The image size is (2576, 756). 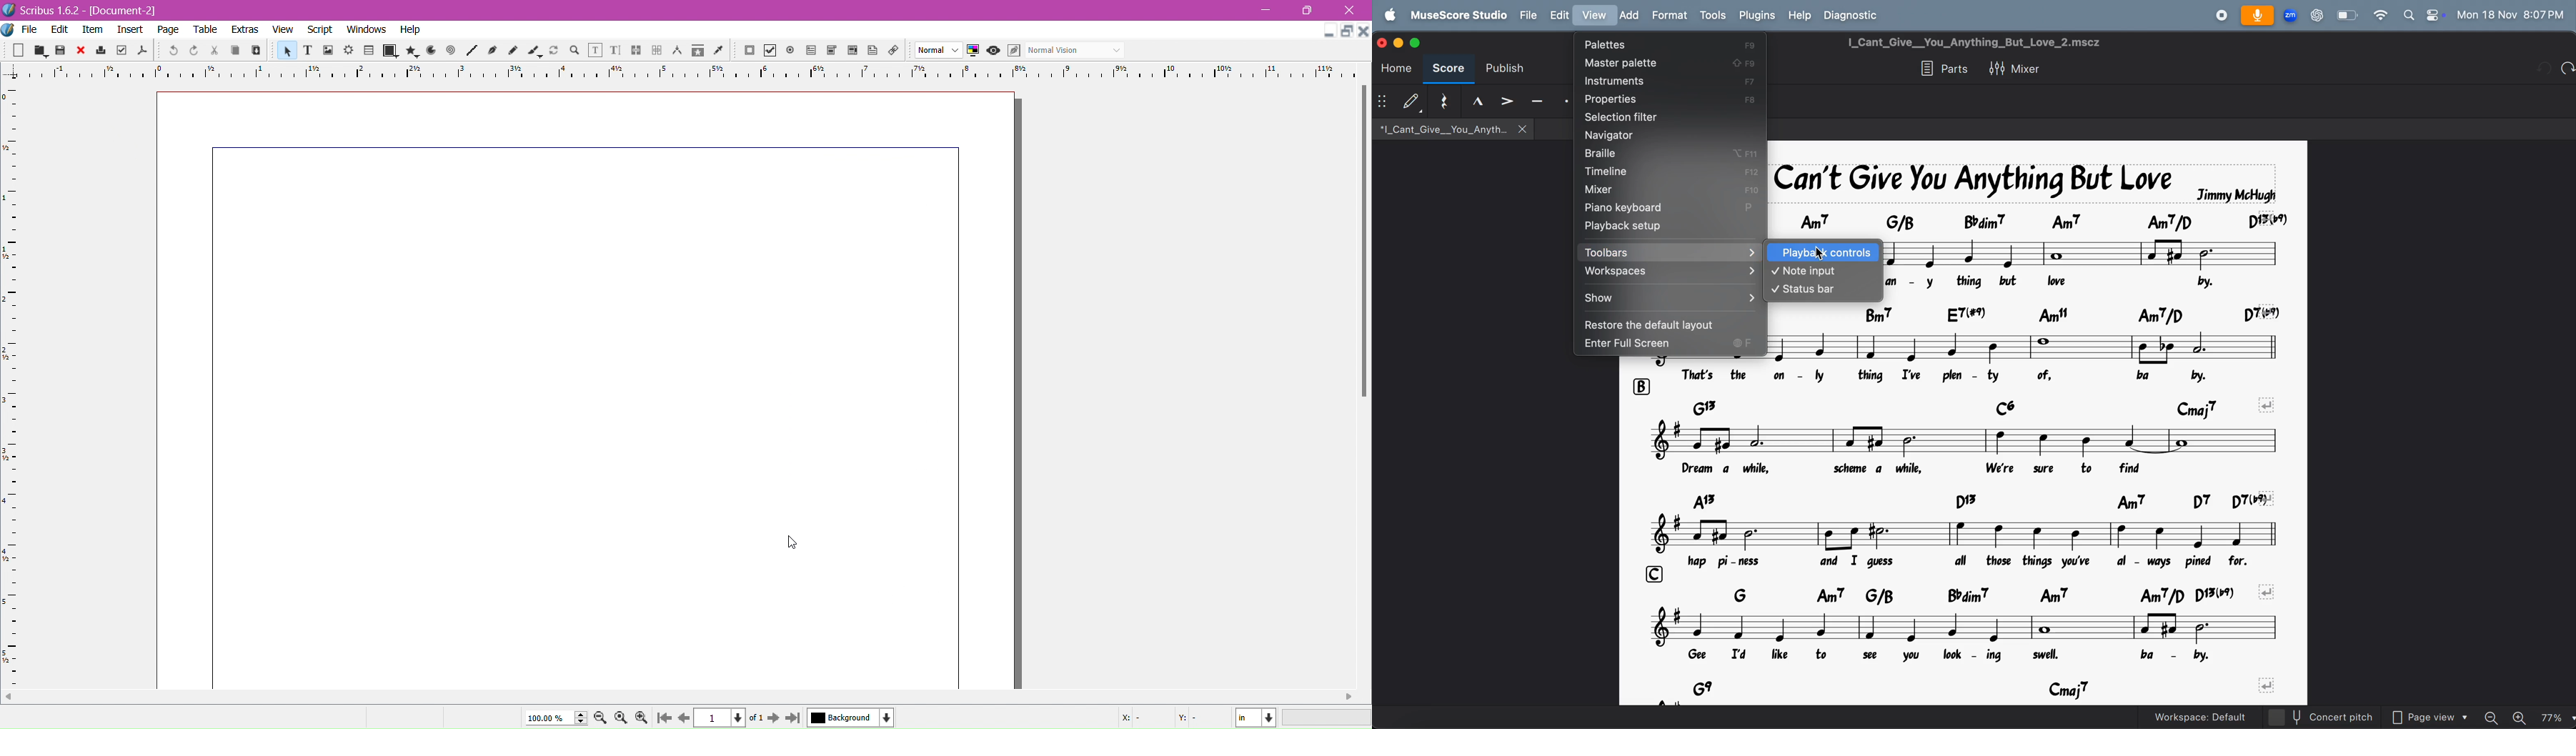 What do you see at coordinates (257, 51) in the screenshot?
I see `paste` at bounding box center [257, 51].